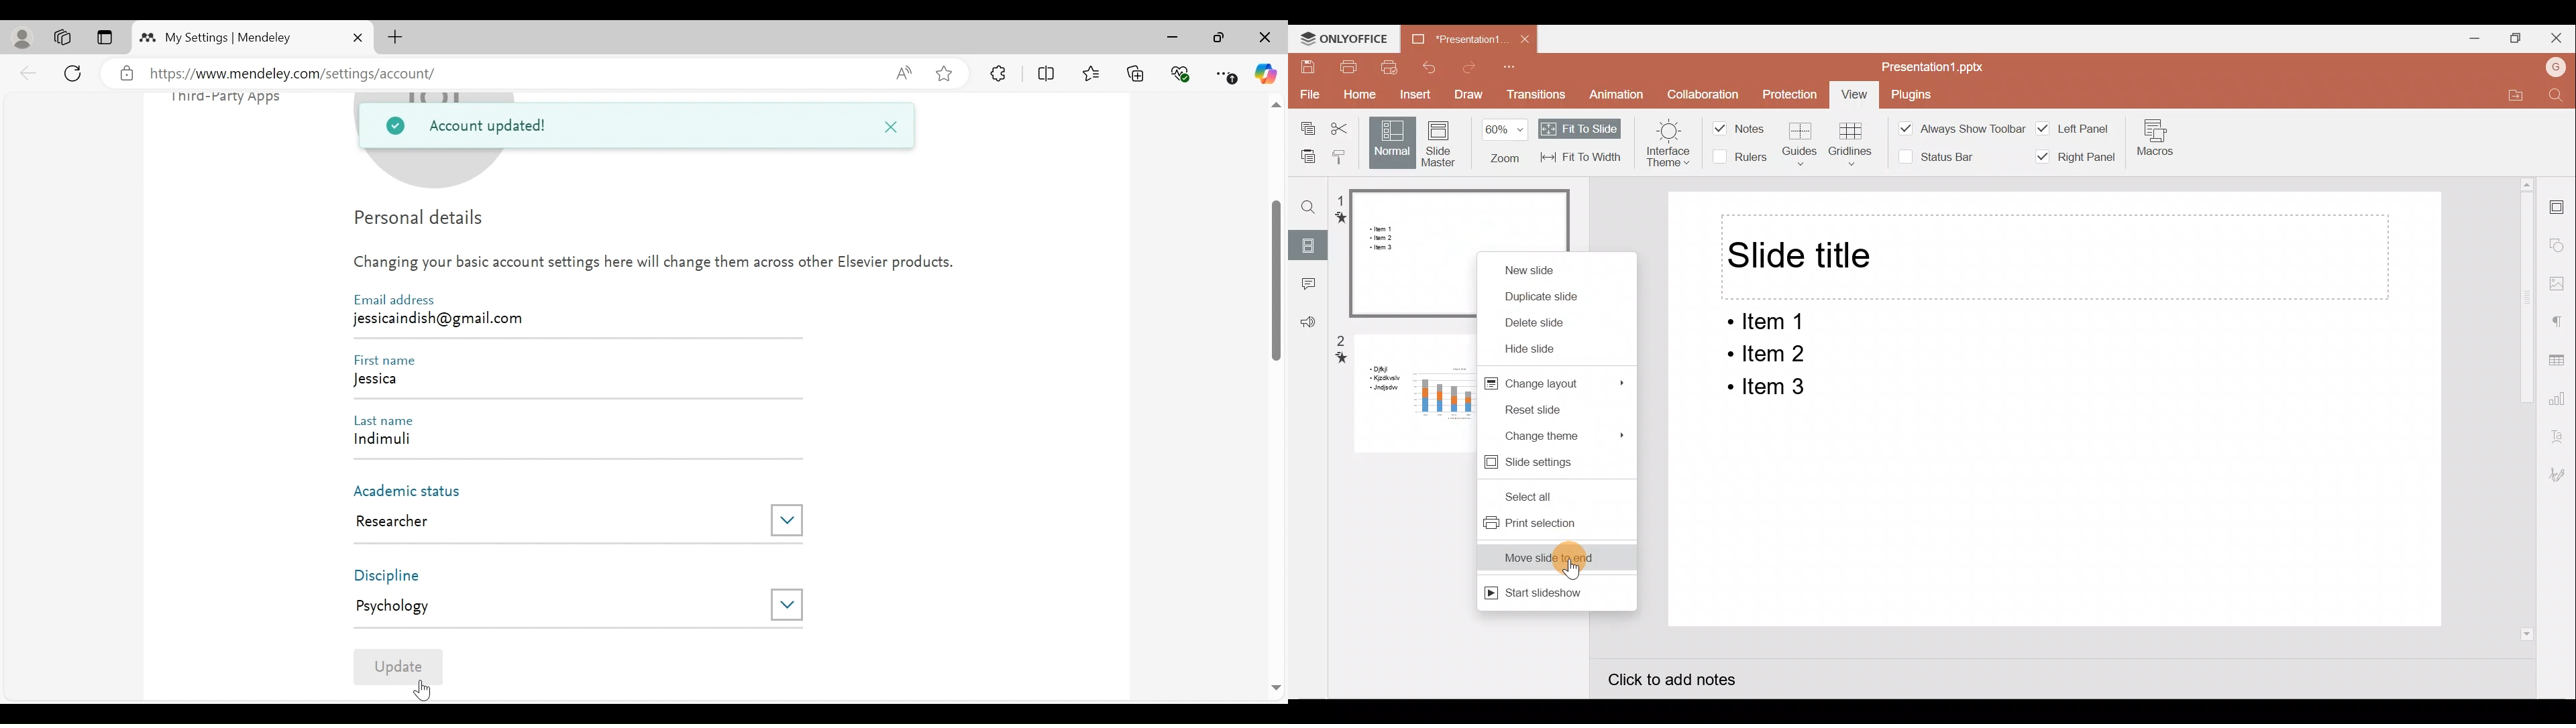  What do you see at coordinates (1555, 345) in the screenshot?
I see `Hide slide` at bounding box center [1555, 345].